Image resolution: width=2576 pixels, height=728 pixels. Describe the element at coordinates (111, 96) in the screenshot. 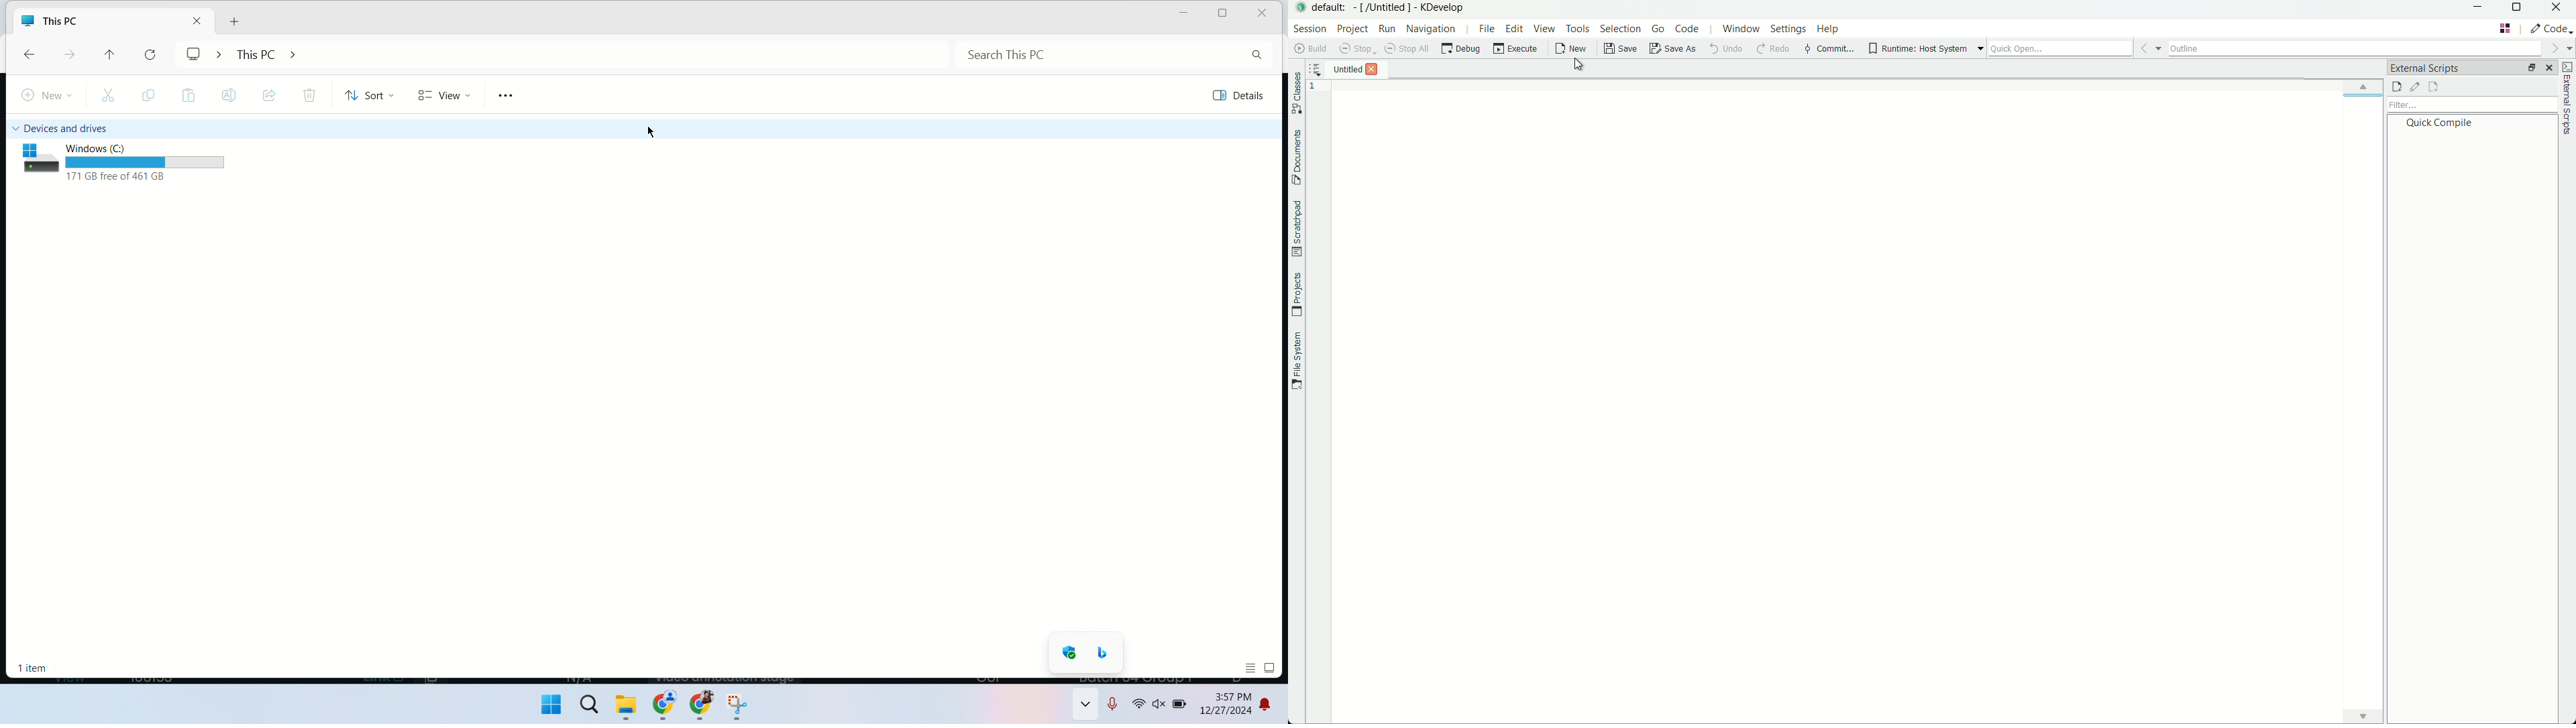

I see `cut` at that location.